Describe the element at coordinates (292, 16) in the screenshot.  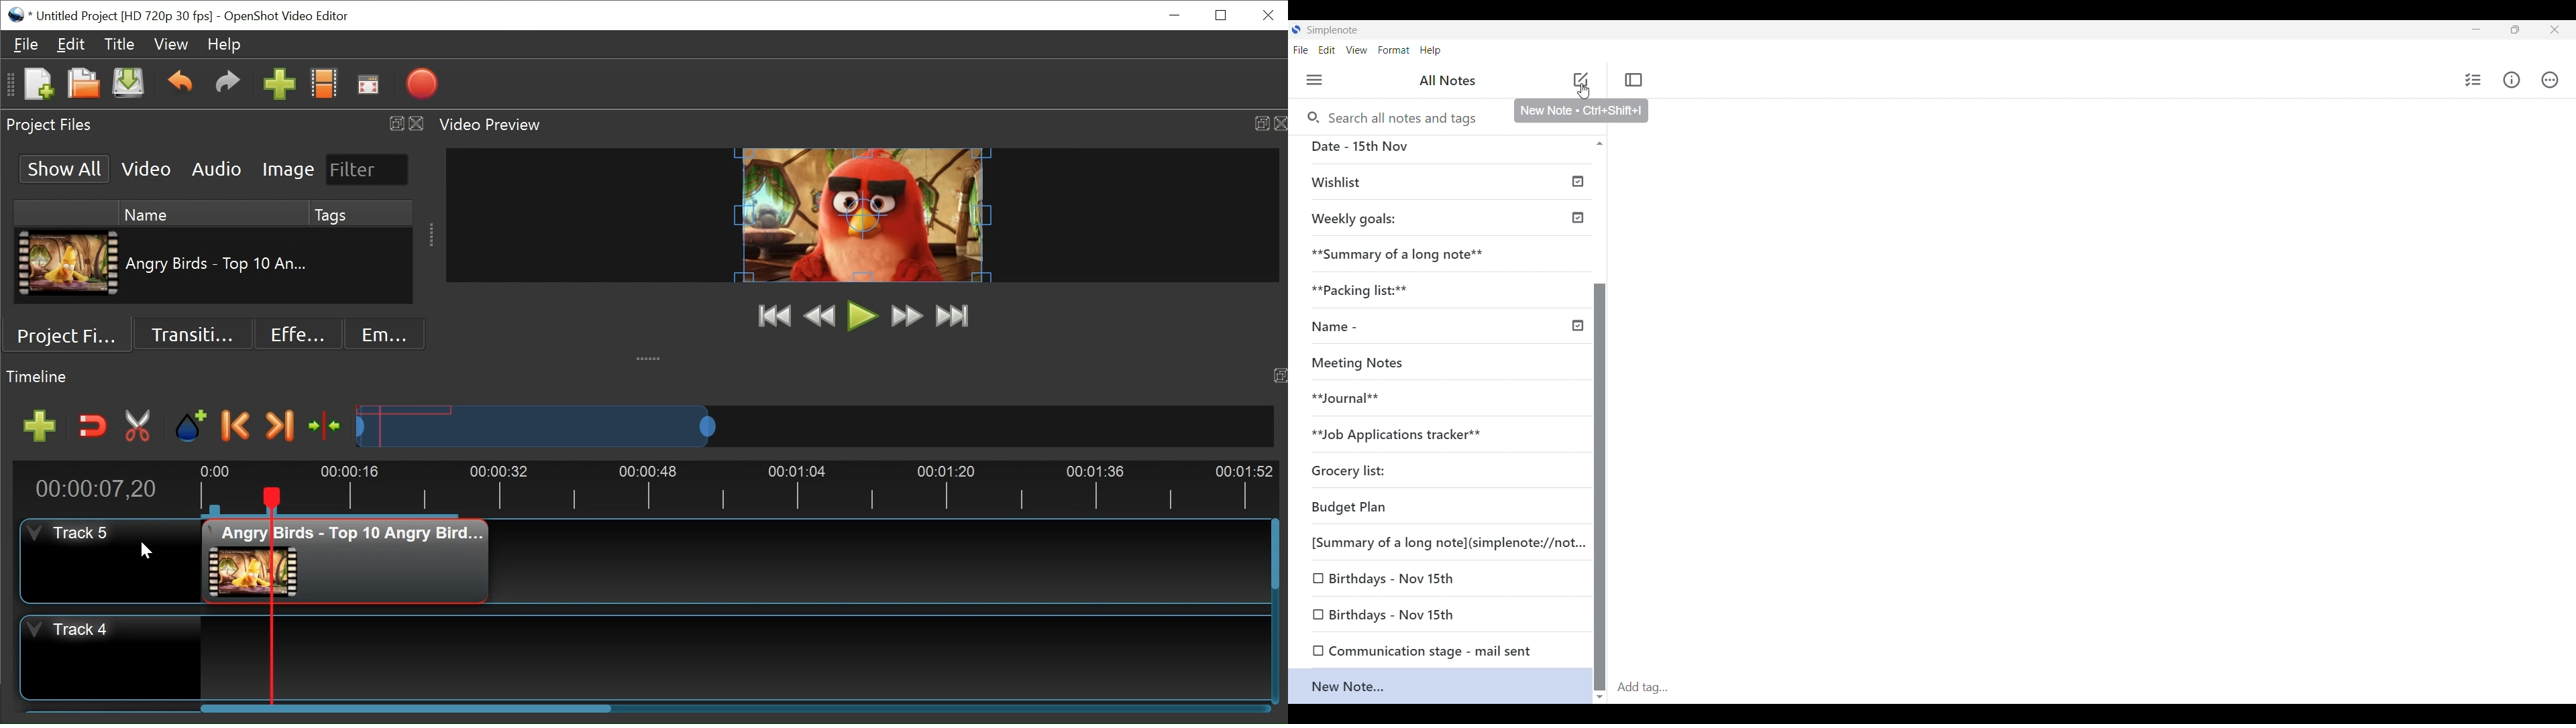
I see `OpenShot Video Editor` at that location.